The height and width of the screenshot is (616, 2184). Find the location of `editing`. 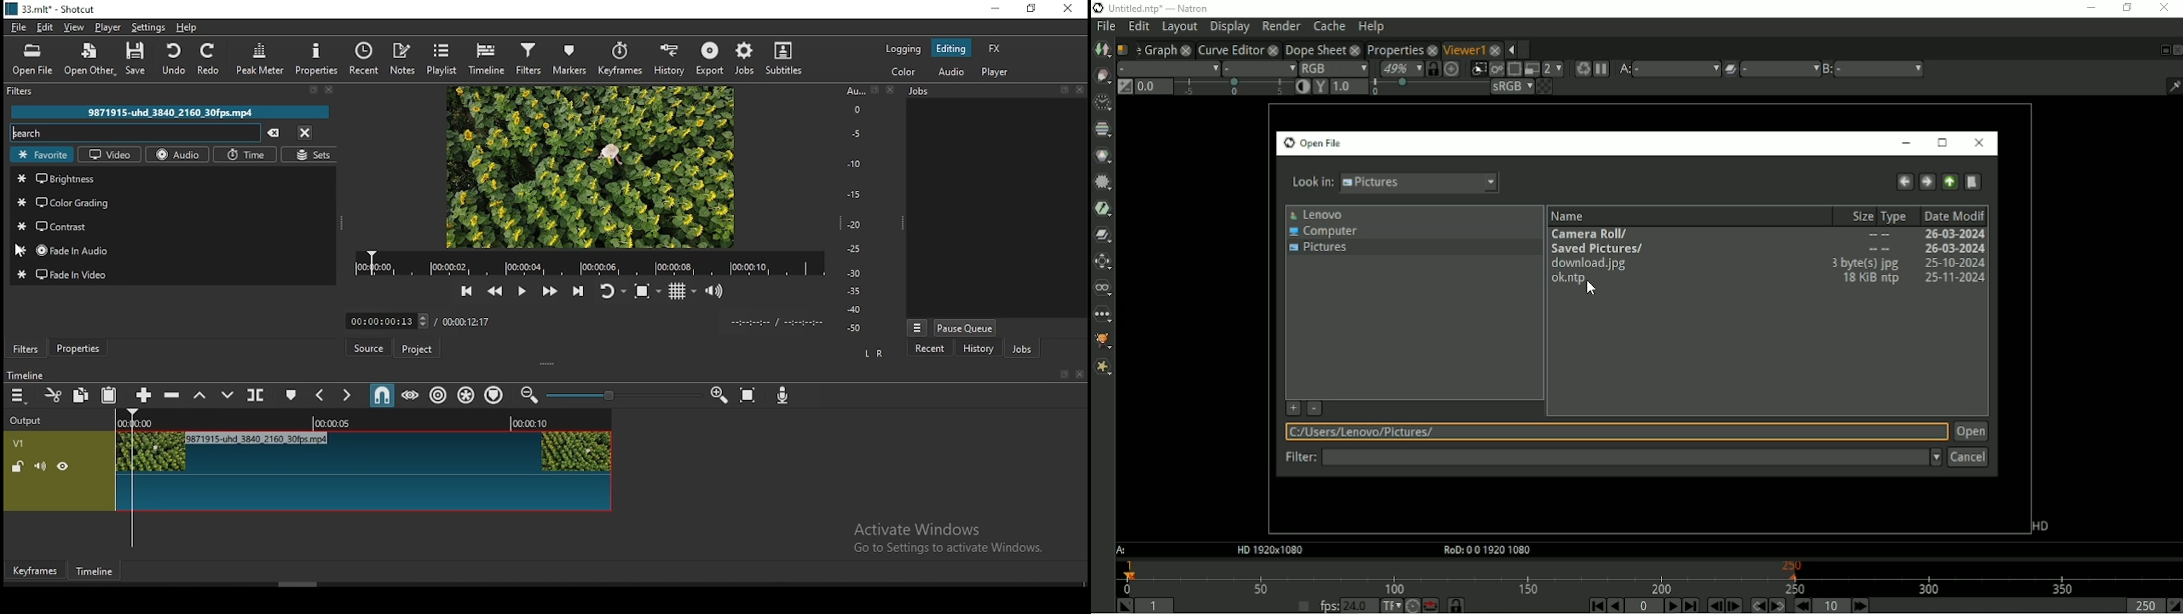

editing is located at coordinates (953, 49).